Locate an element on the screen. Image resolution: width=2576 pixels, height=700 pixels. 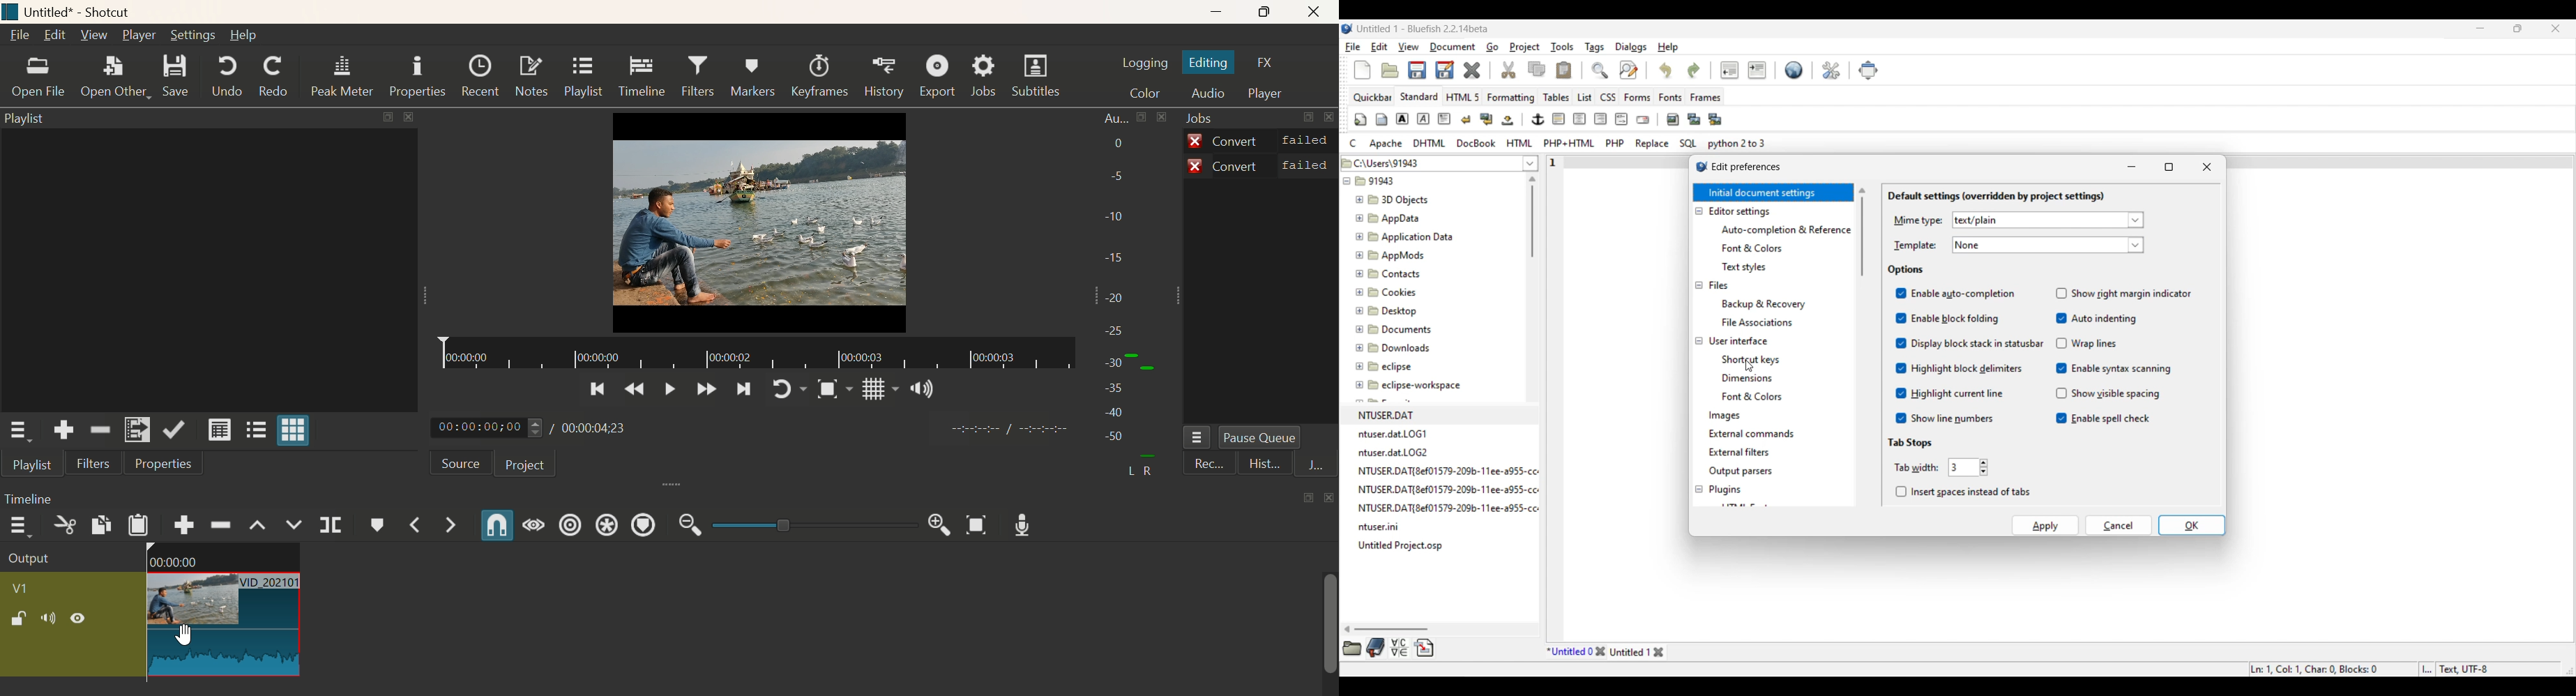
Apply is located at coordinates (2046, 525).